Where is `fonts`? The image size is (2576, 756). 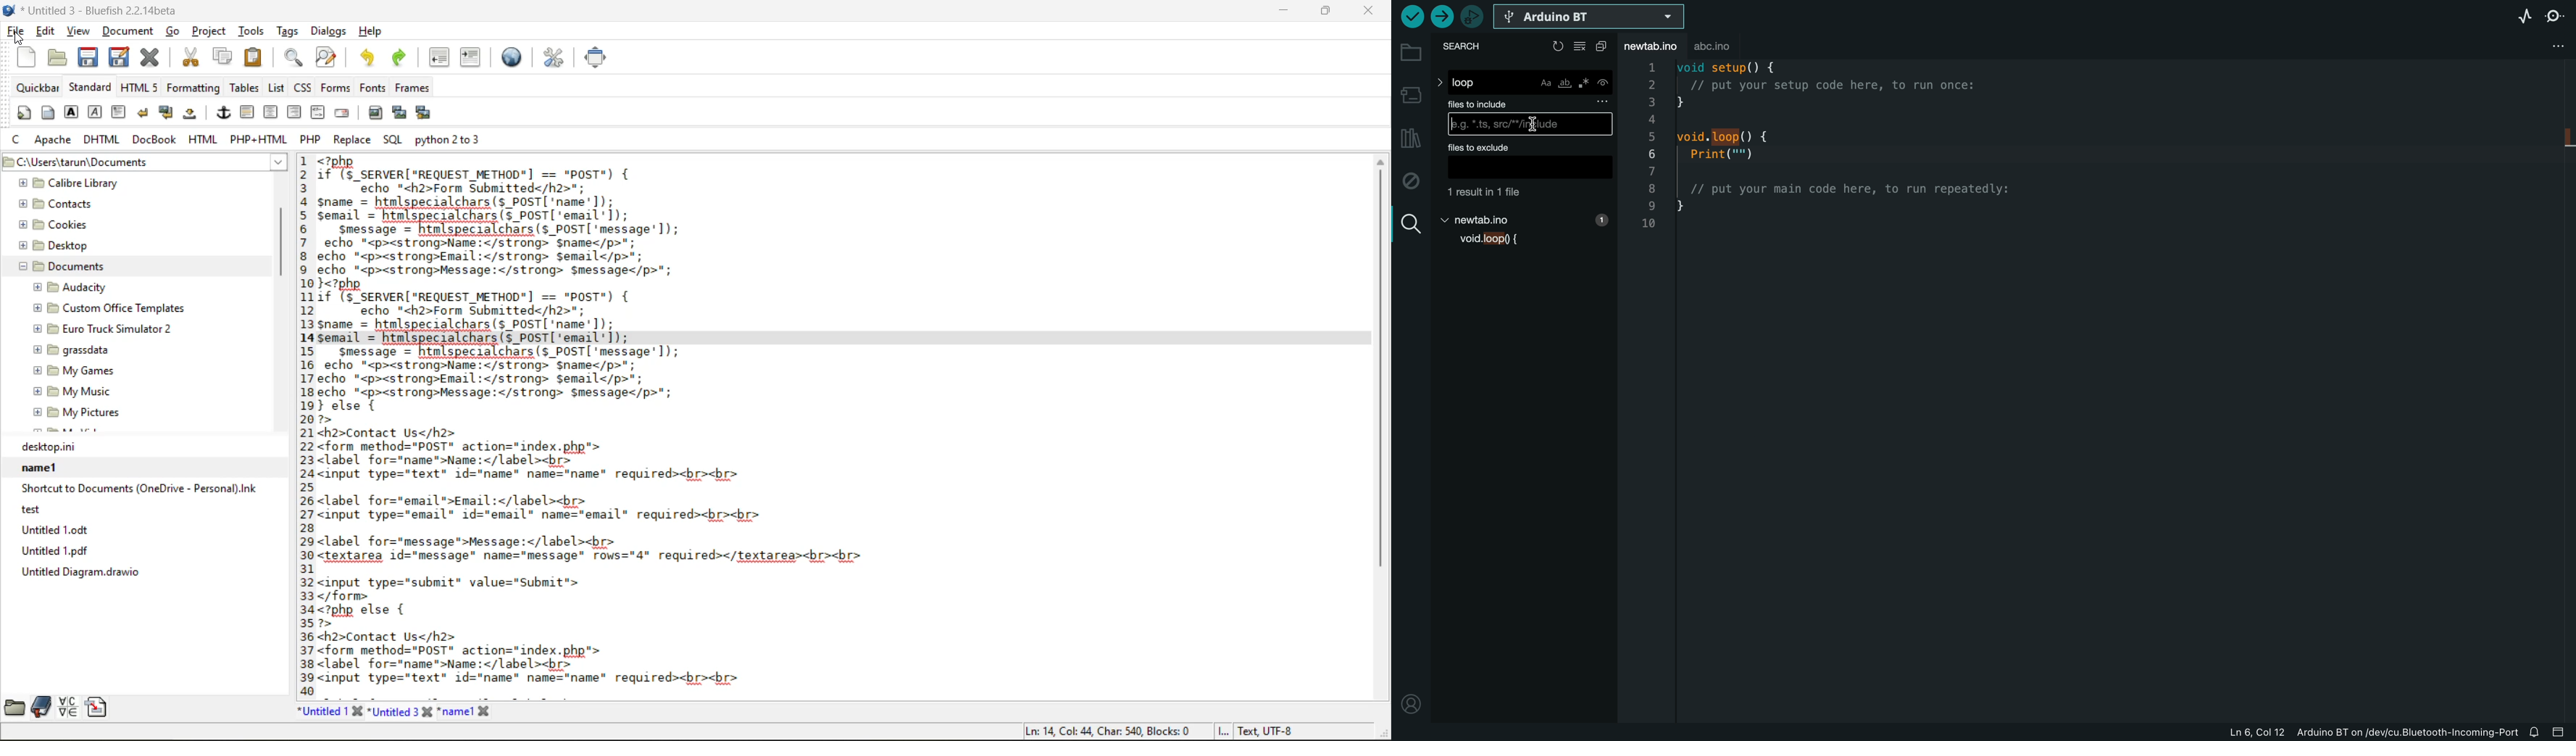 fonts is located at coordinates (370, 89).